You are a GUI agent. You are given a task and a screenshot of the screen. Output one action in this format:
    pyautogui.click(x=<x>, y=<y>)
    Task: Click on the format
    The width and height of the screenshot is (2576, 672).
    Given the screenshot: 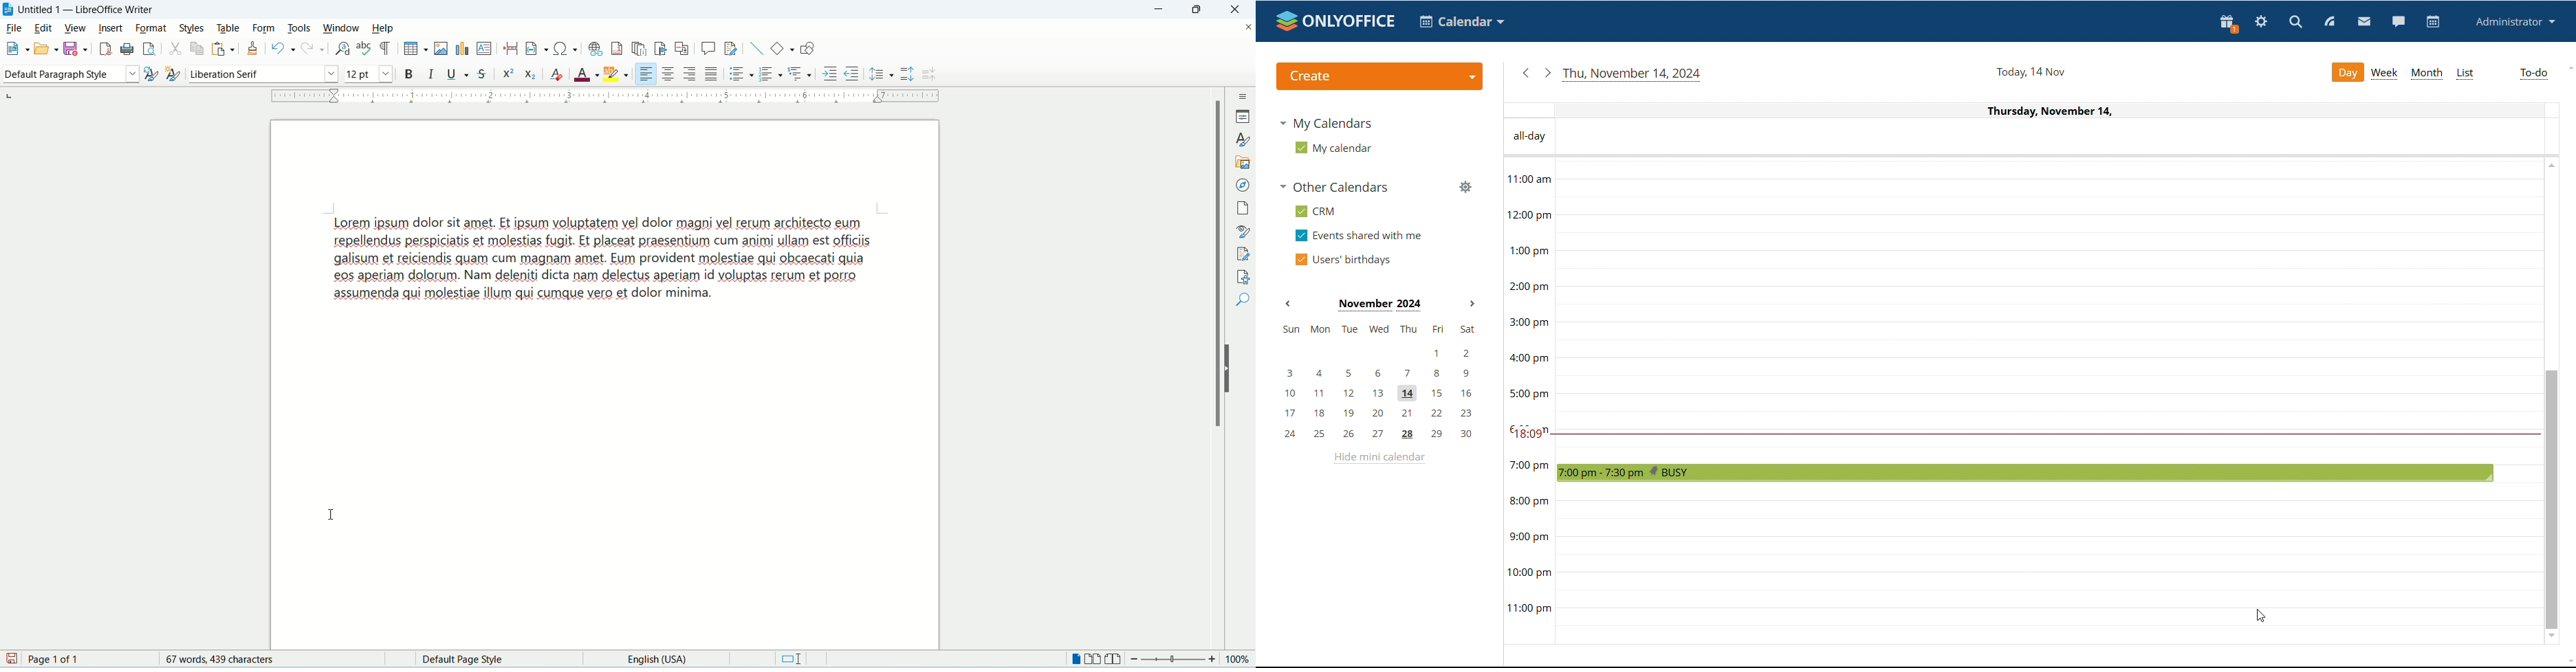 What is the action you would take?
    pyautogui.click(x=149, y=28)
    